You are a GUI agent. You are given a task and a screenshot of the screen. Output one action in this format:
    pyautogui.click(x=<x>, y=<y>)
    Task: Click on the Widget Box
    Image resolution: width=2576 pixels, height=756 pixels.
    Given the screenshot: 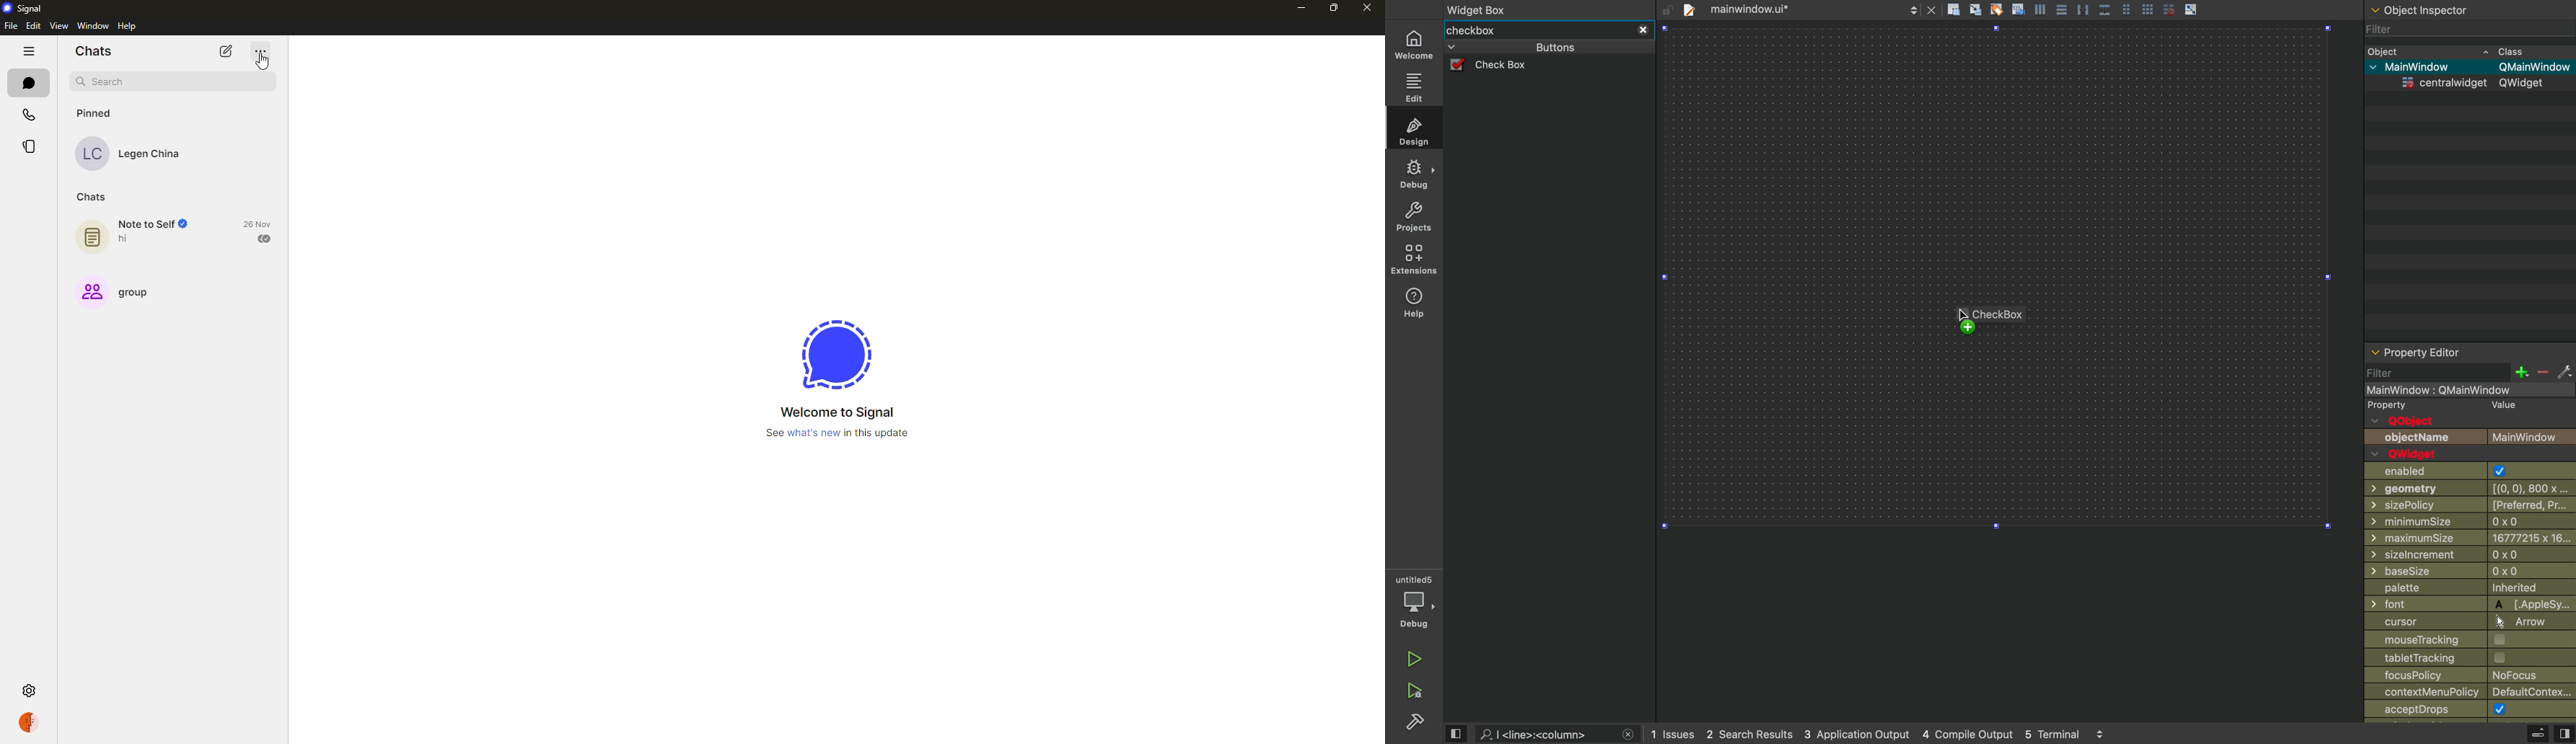 What is the action you would take?
    pyautogui.click(x=1481, y=9)
    